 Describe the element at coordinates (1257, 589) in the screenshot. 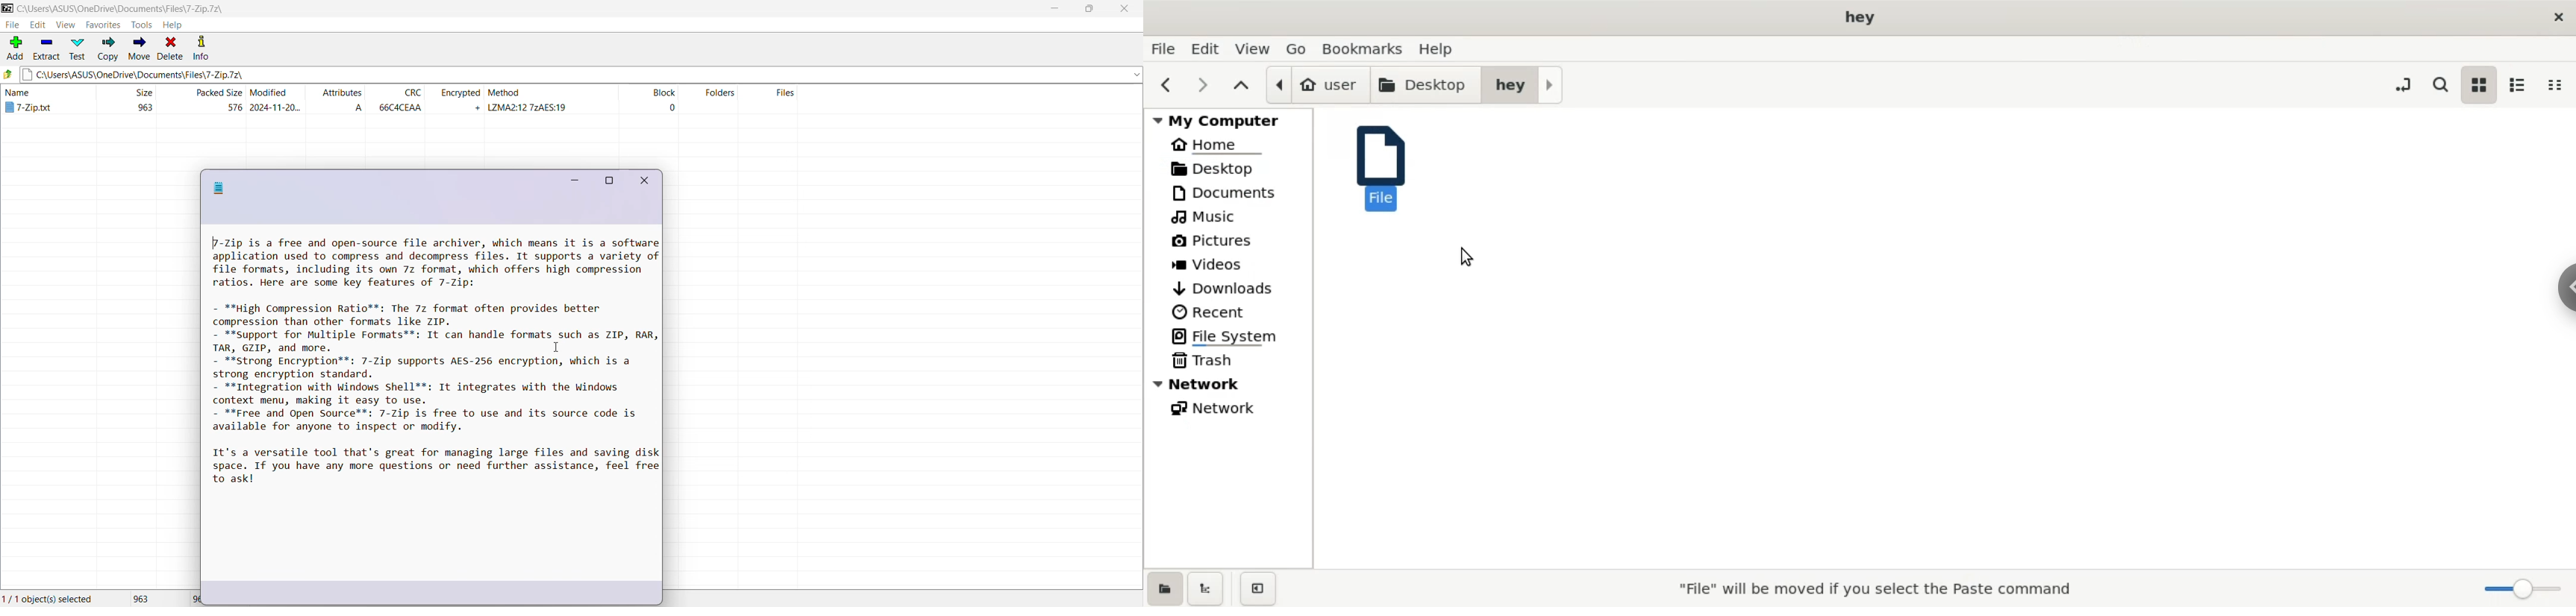

I see `close sidebars` at that location.